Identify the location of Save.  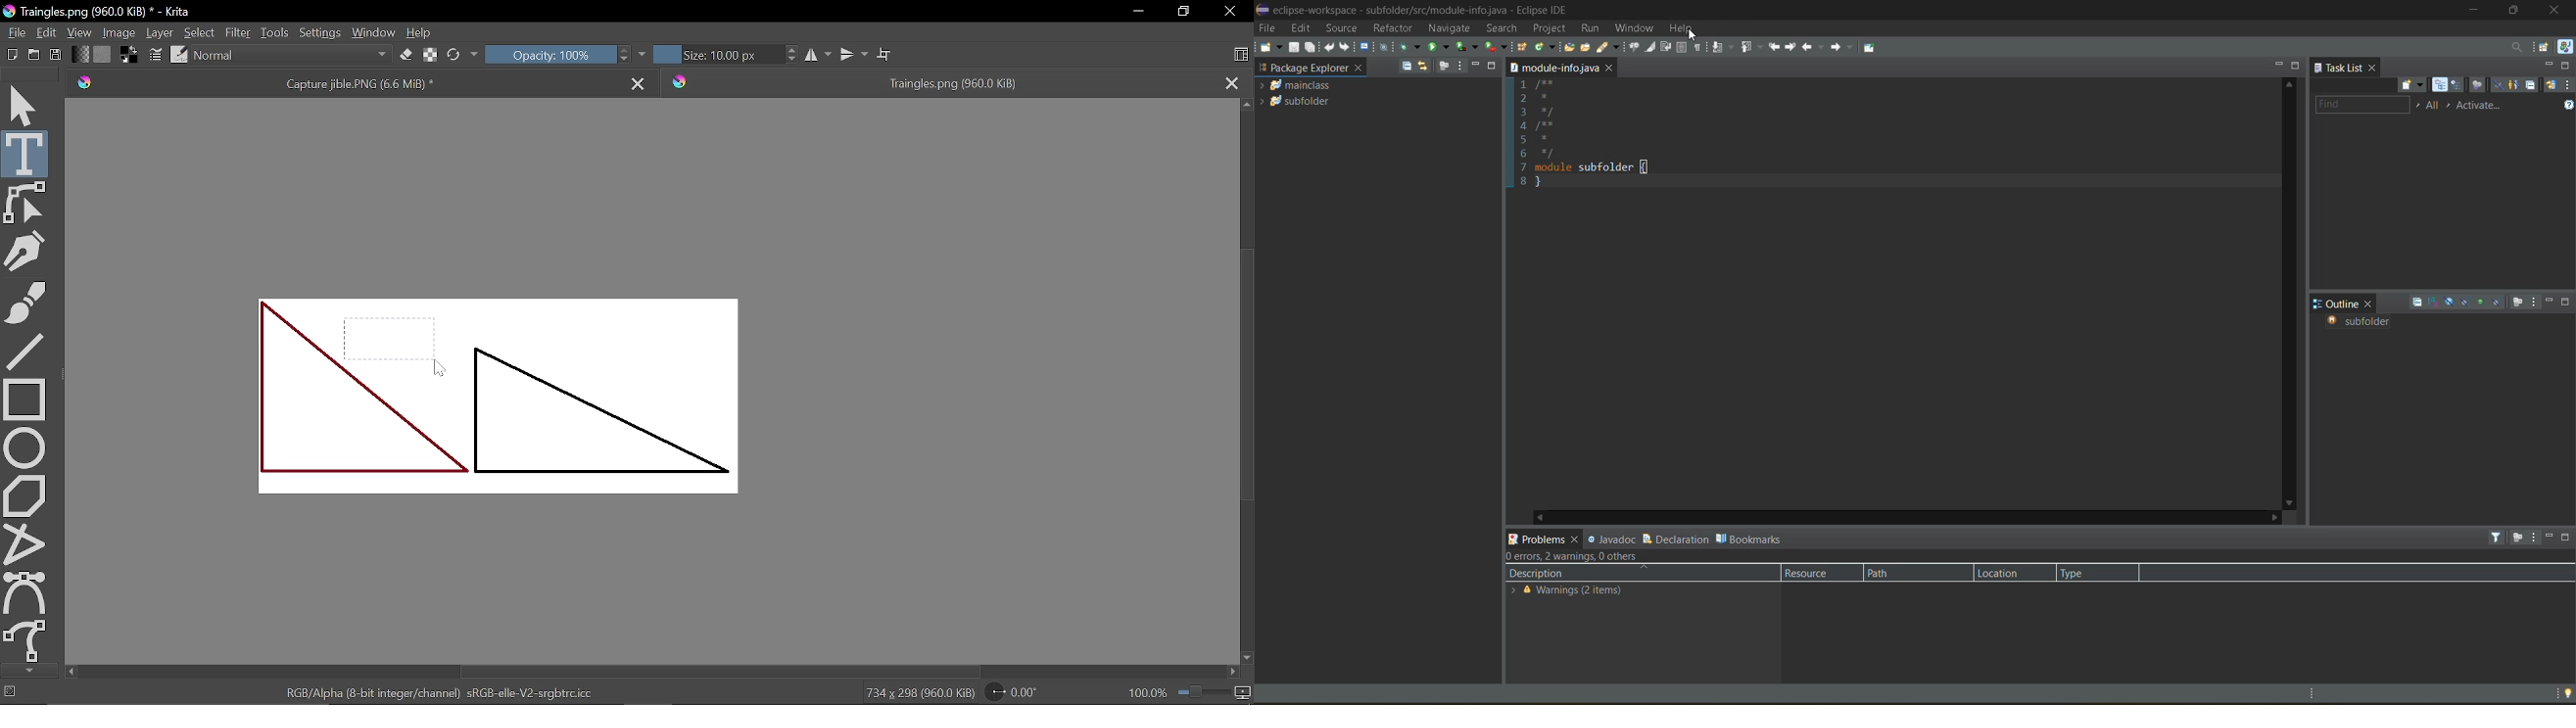
(56, 56).